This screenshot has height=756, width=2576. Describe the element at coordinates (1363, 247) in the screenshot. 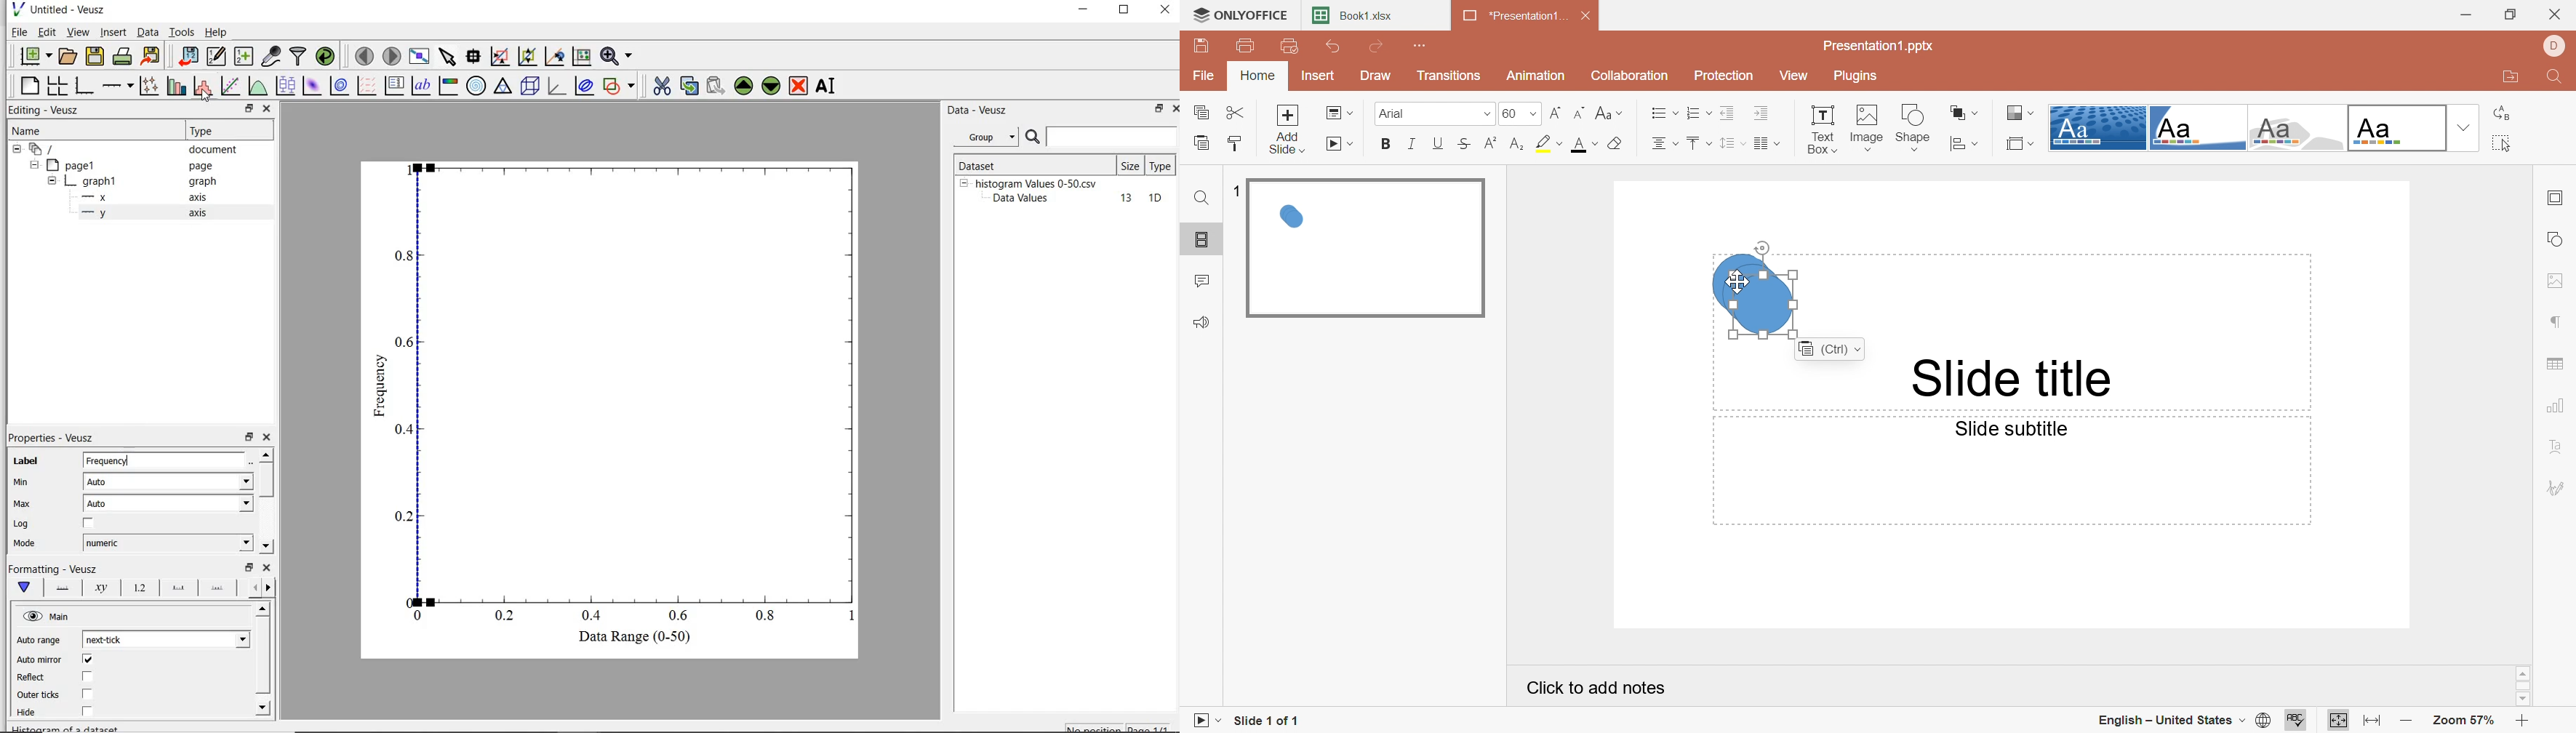

I see `Slide` at that location.